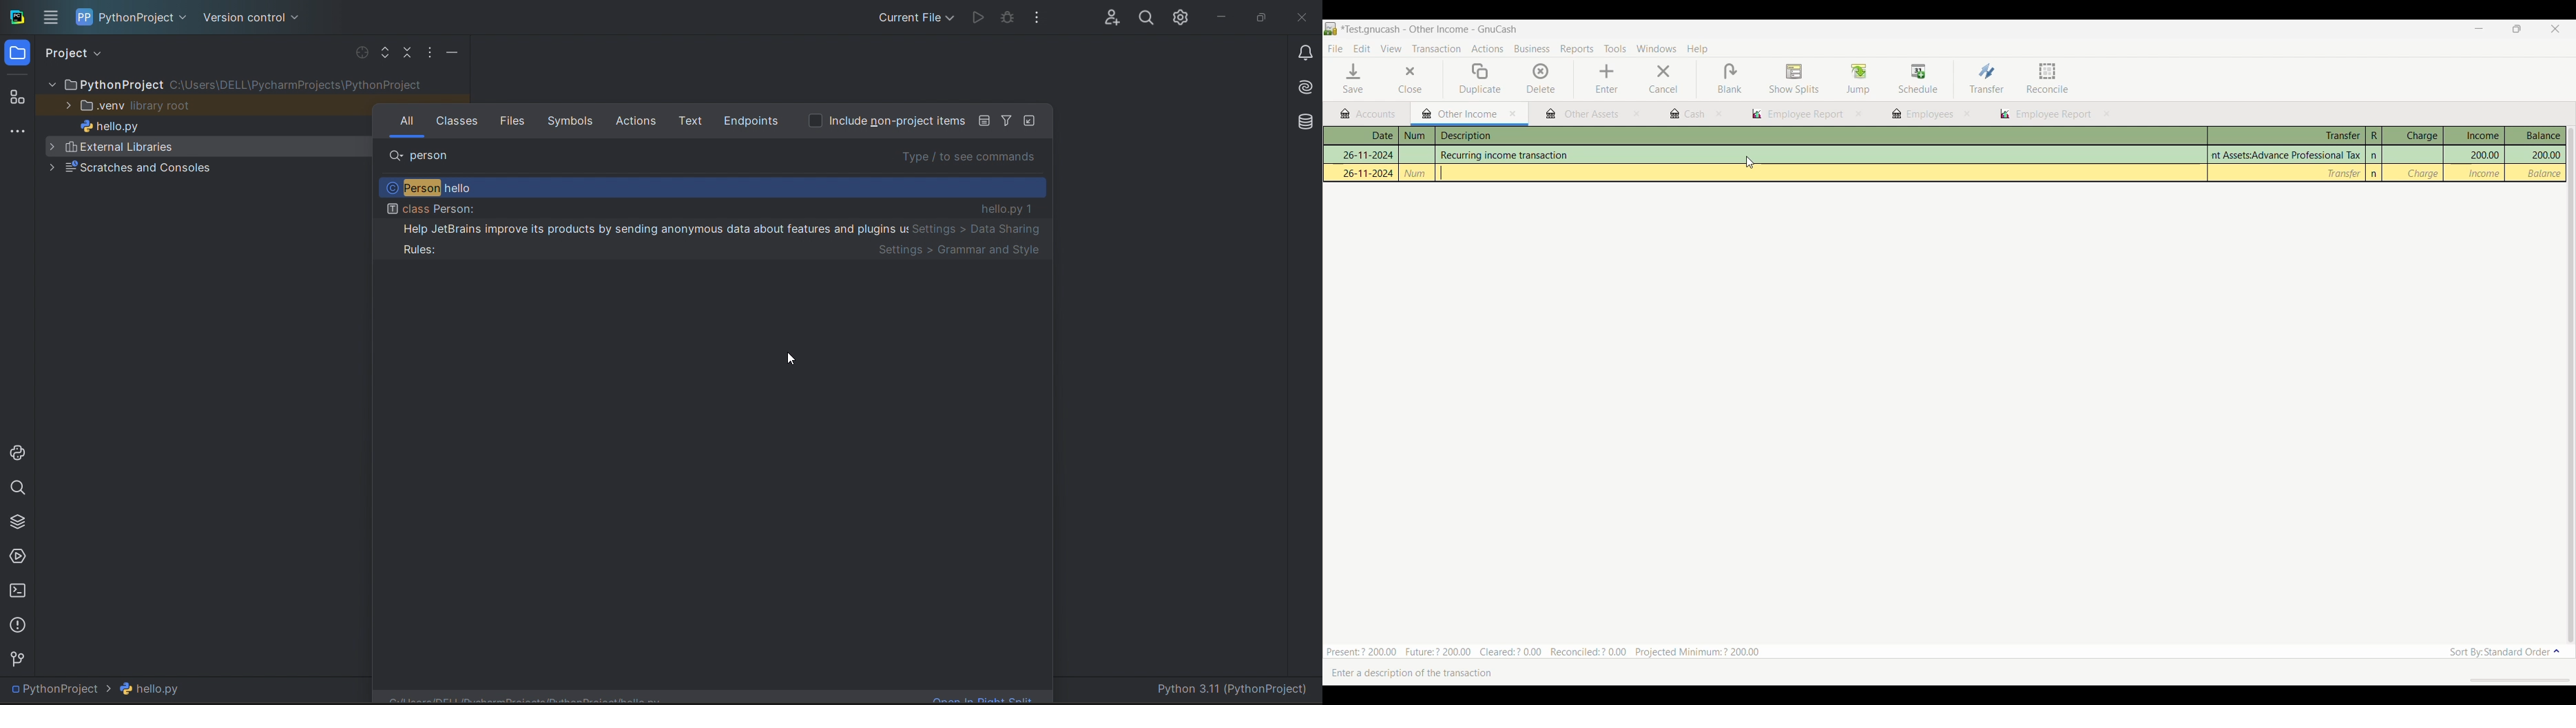 The width and height of the screenshot is (2576, 728). Describe the element at coordinates (1430, 30) in the screenshot. I see `Project and software name ` at that location.